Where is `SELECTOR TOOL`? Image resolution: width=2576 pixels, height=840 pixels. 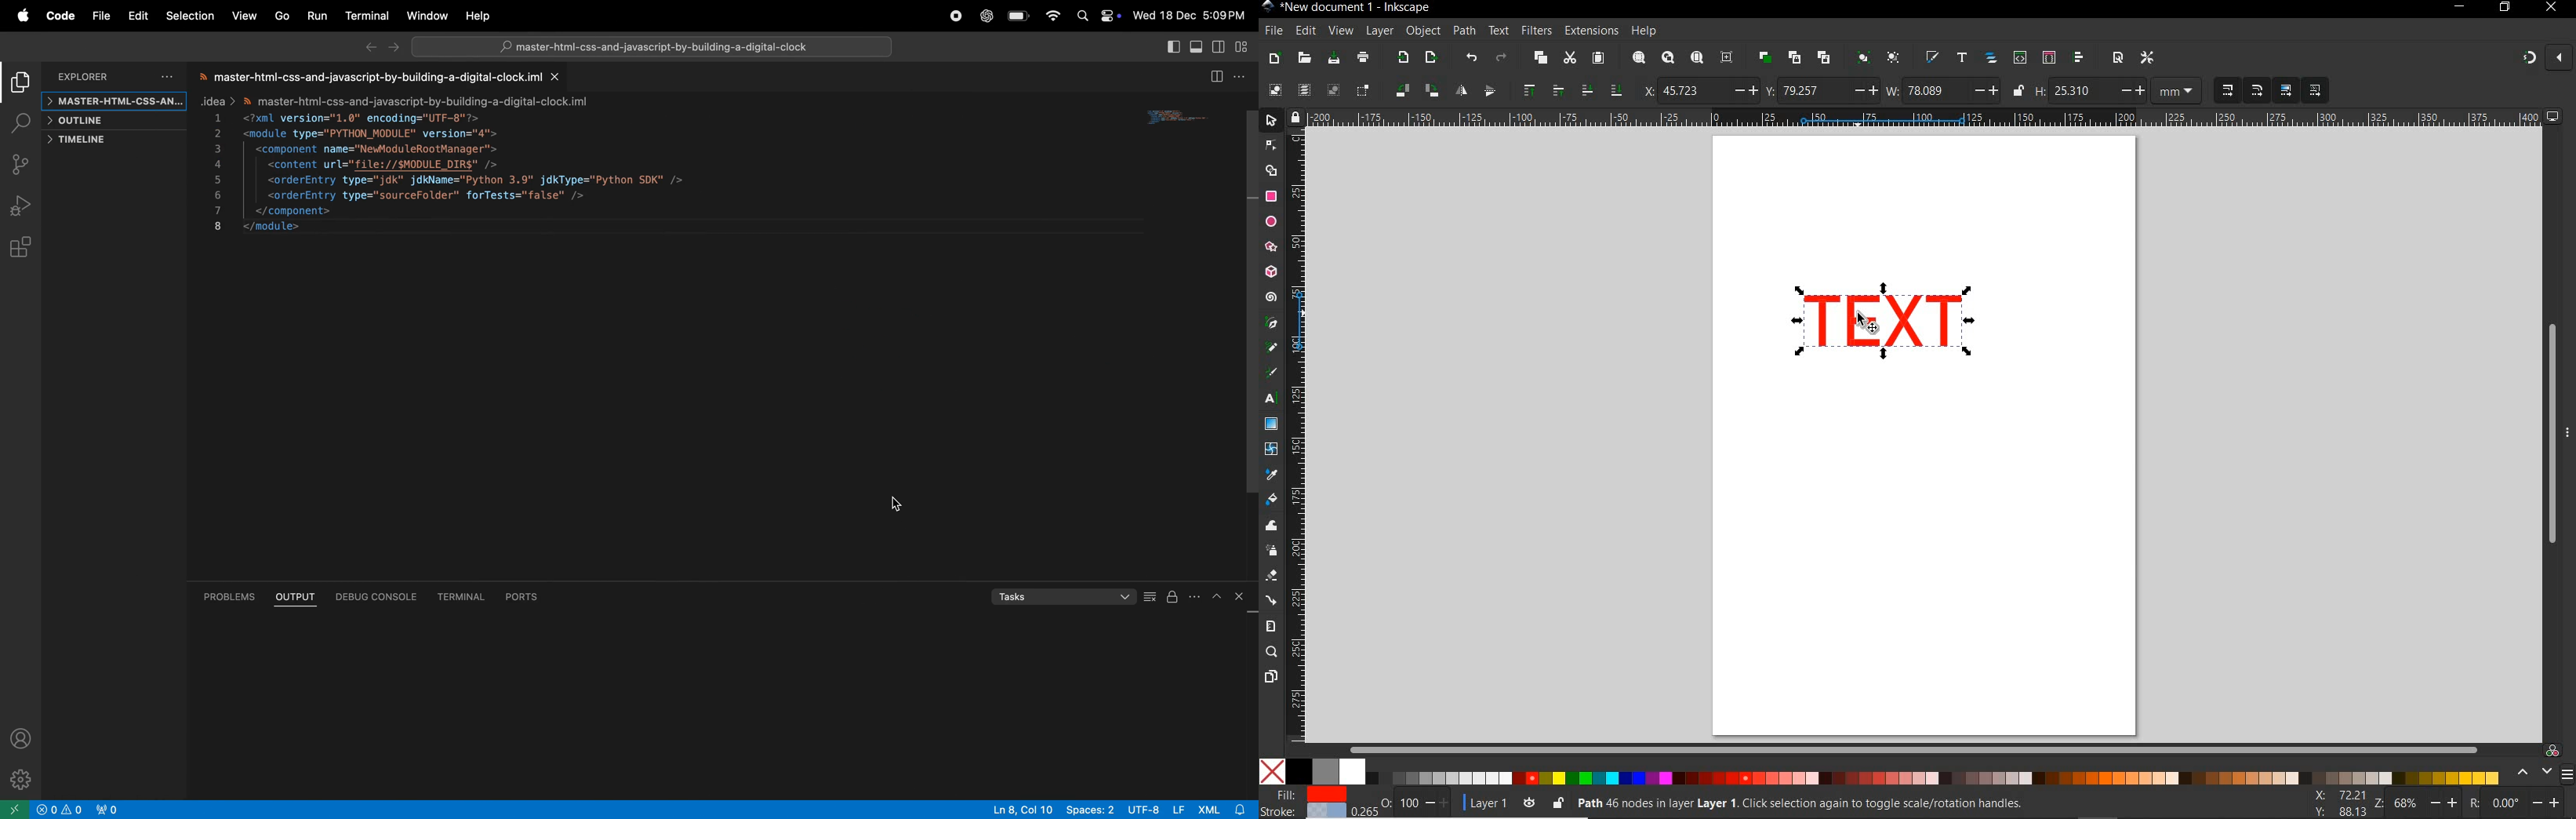 SELECTOR TOOL is located at coordinates (1273, 123).